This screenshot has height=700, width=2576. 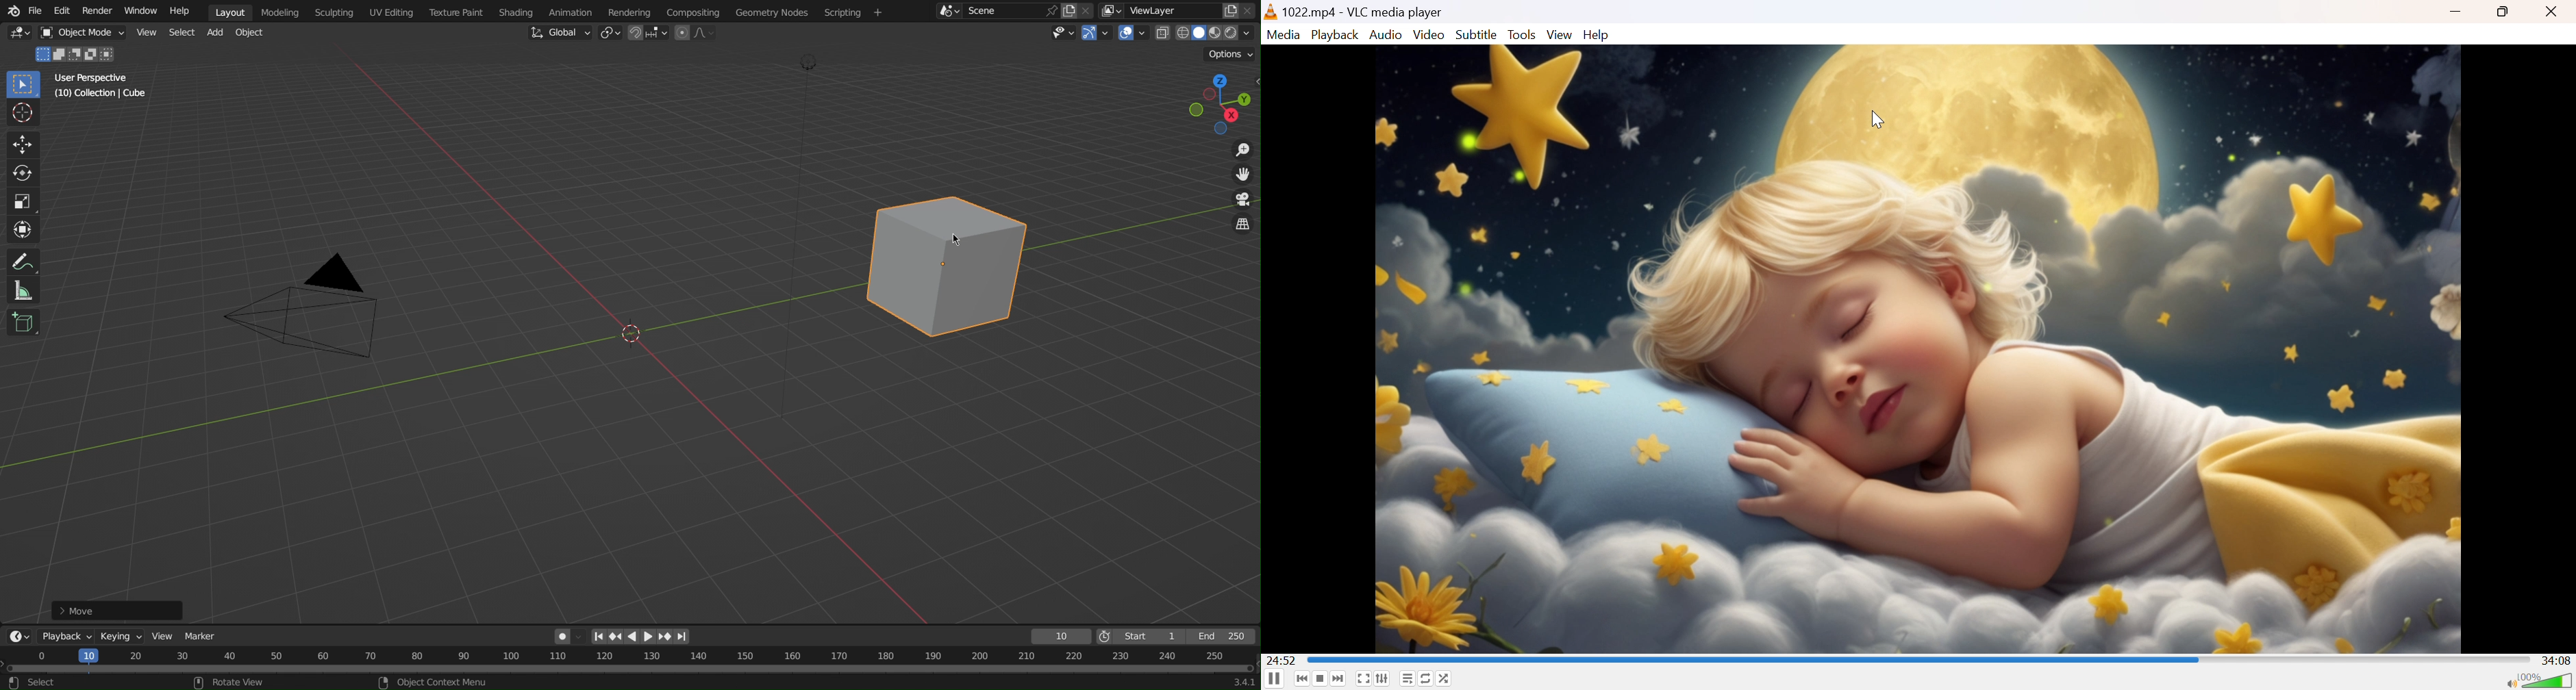 I want to click on Previous media in the playlist, skip backward when held, so click(x=1303, y=680).